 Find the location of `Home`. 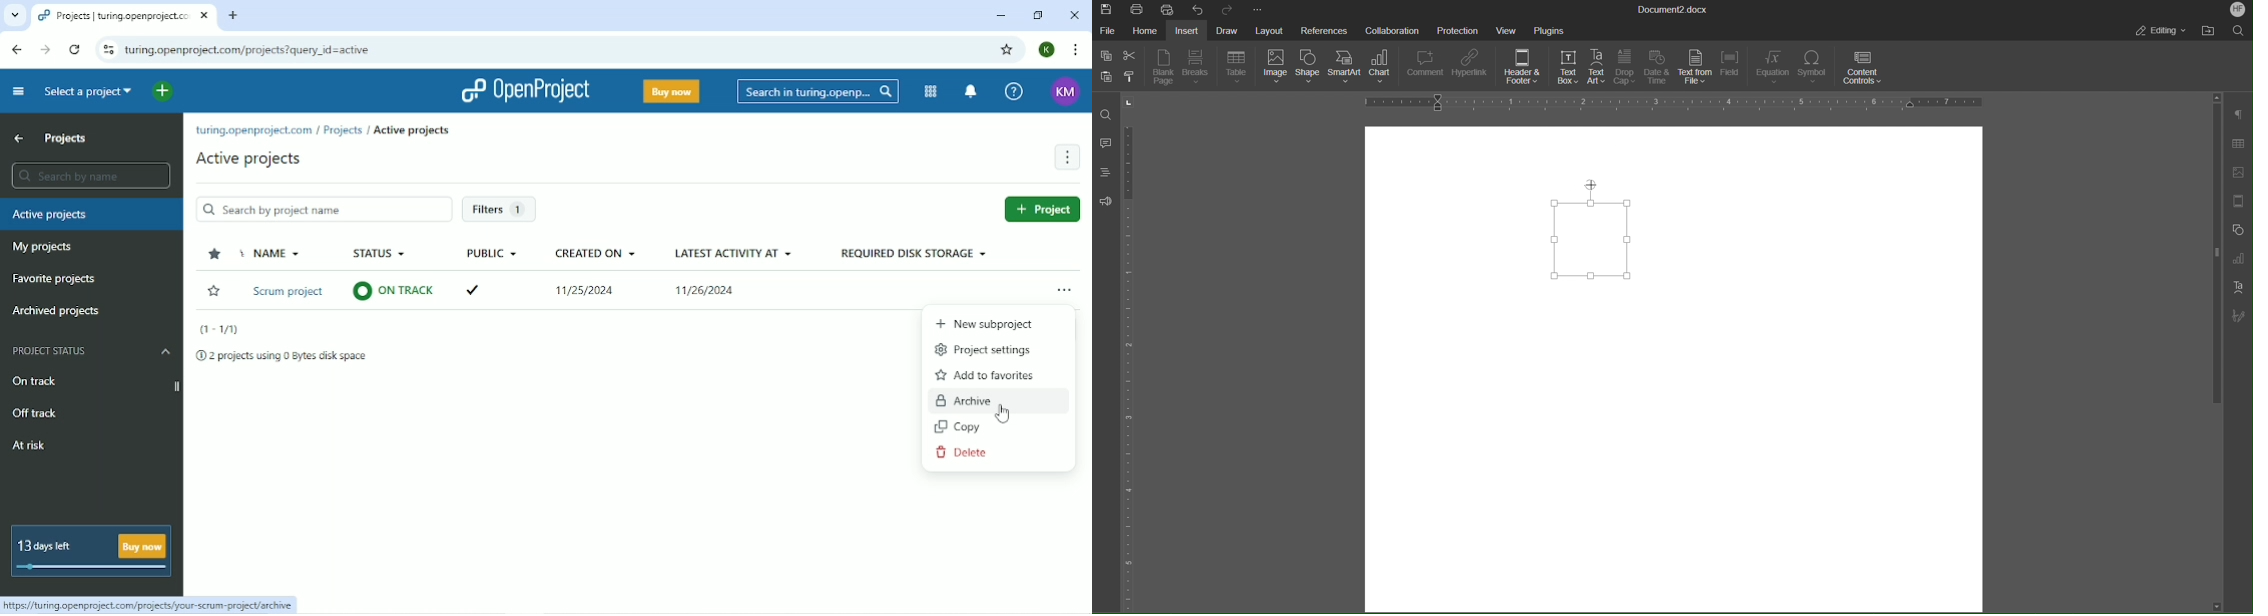

Home is located at coordinates (1144, 30).